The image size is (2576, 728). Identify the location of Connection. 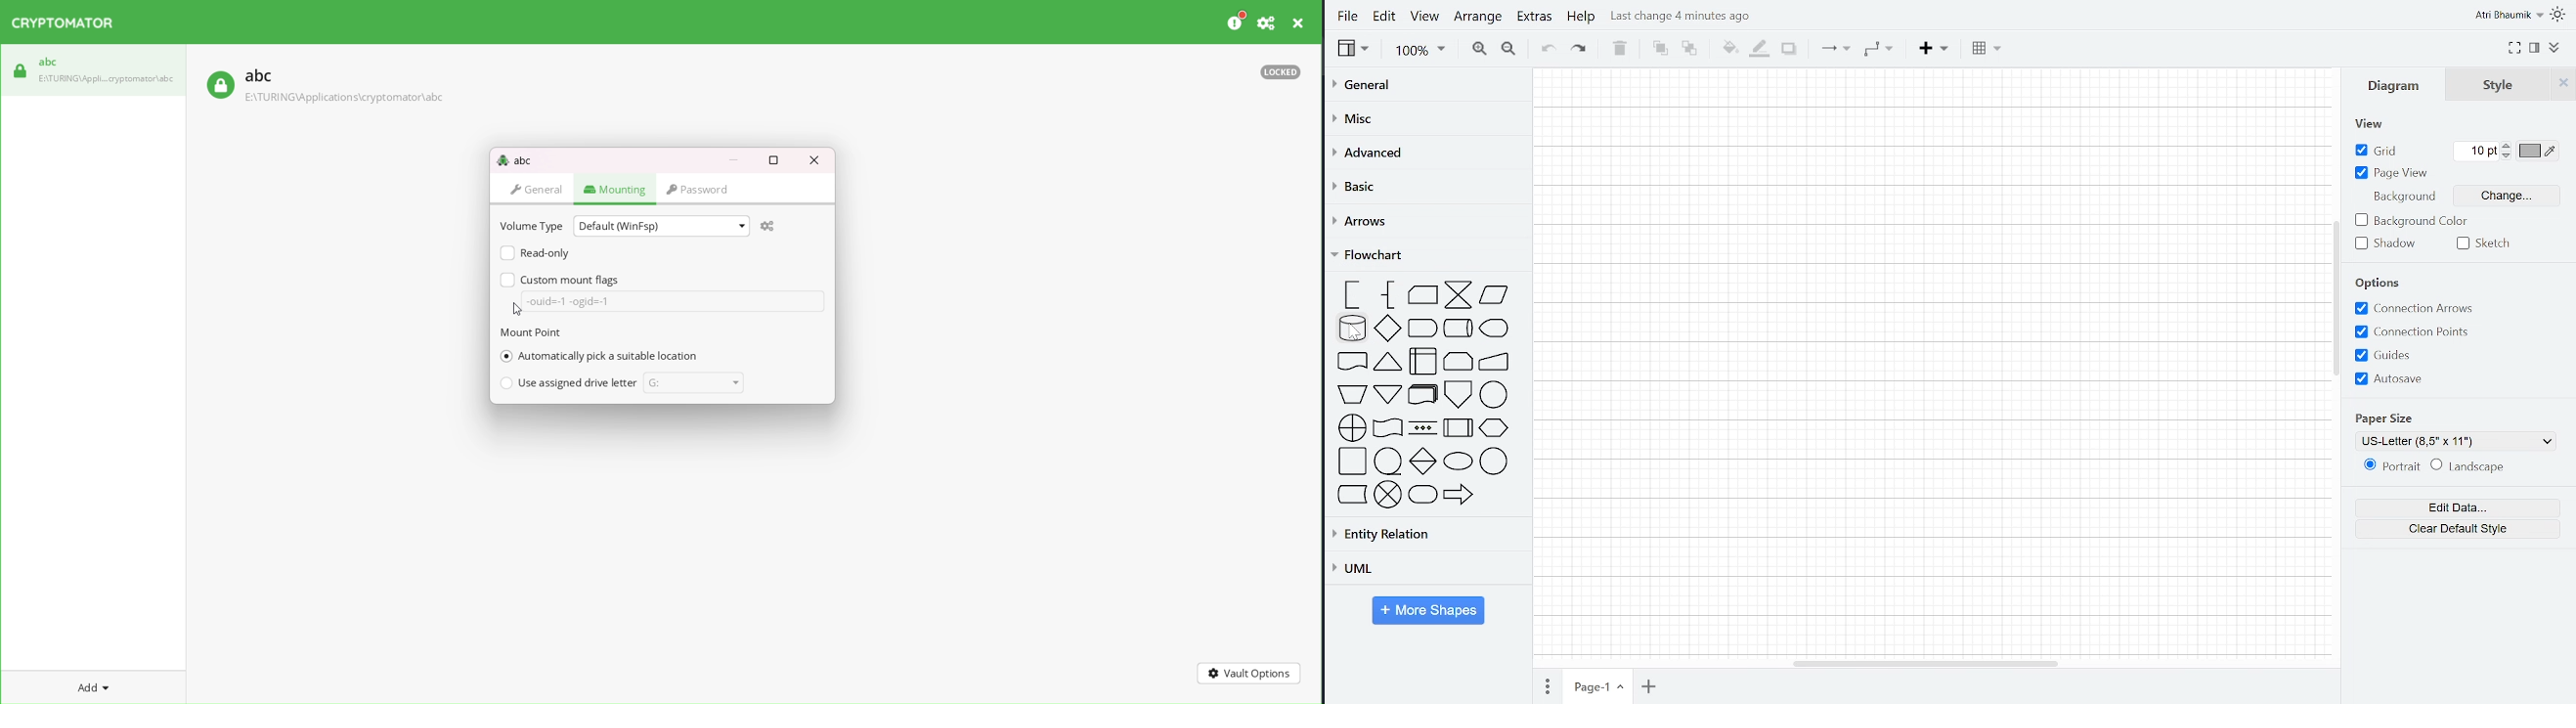
(1835, 50).